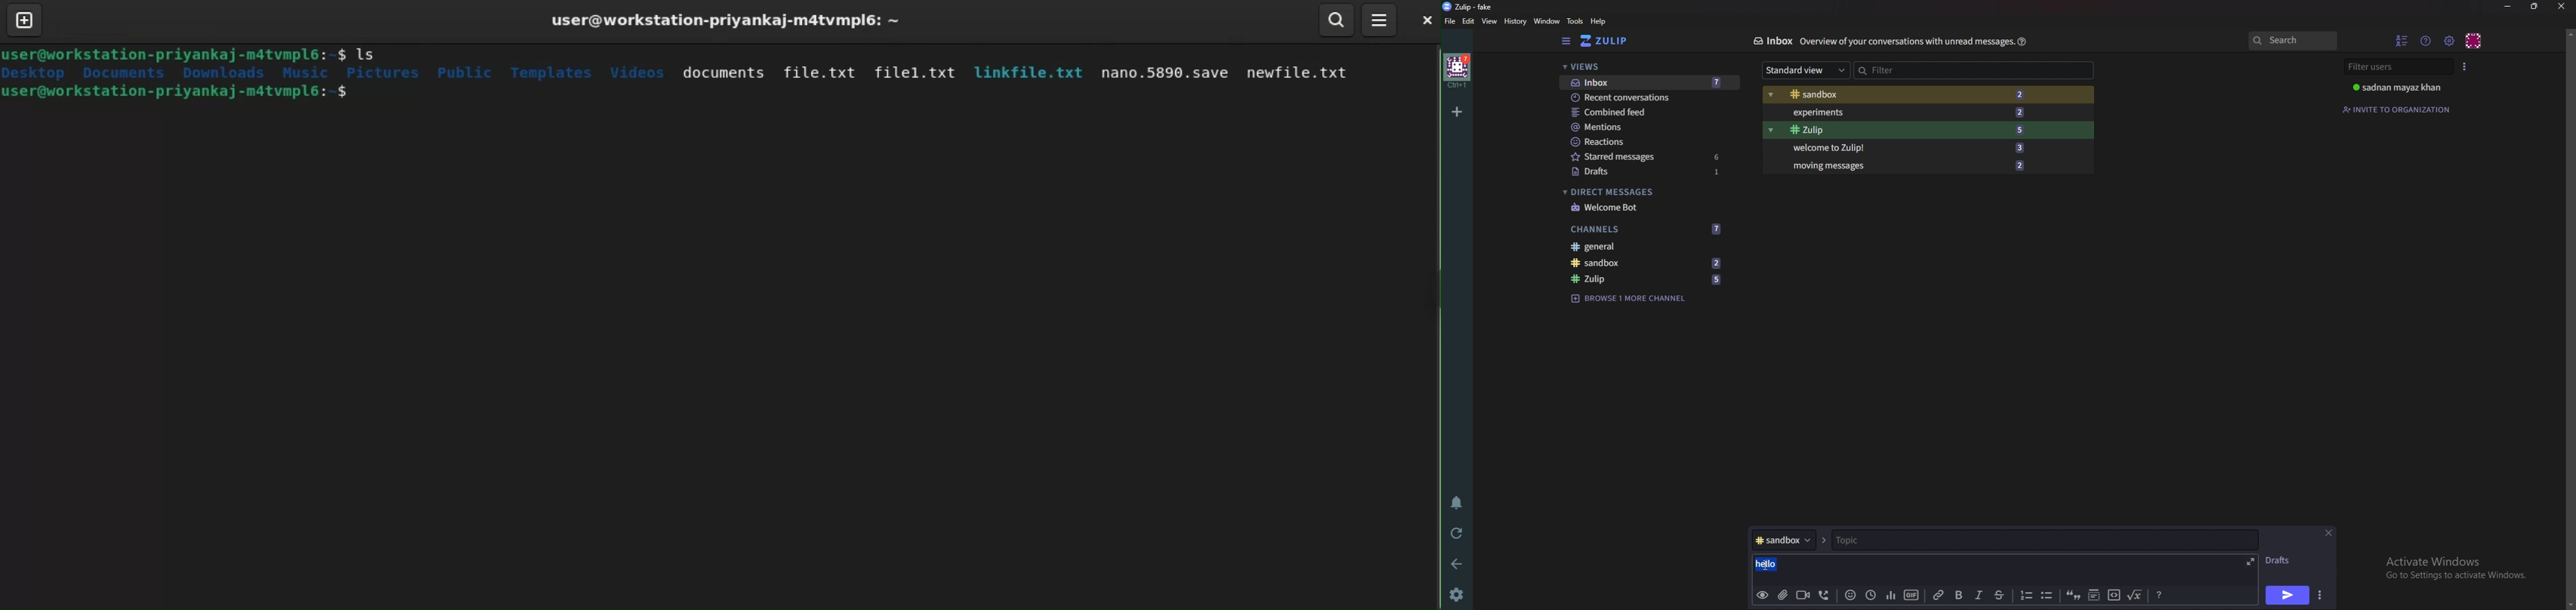  Describe the element at coordinates (2025, 595) in the screenshot. I see `Number list` at that location.